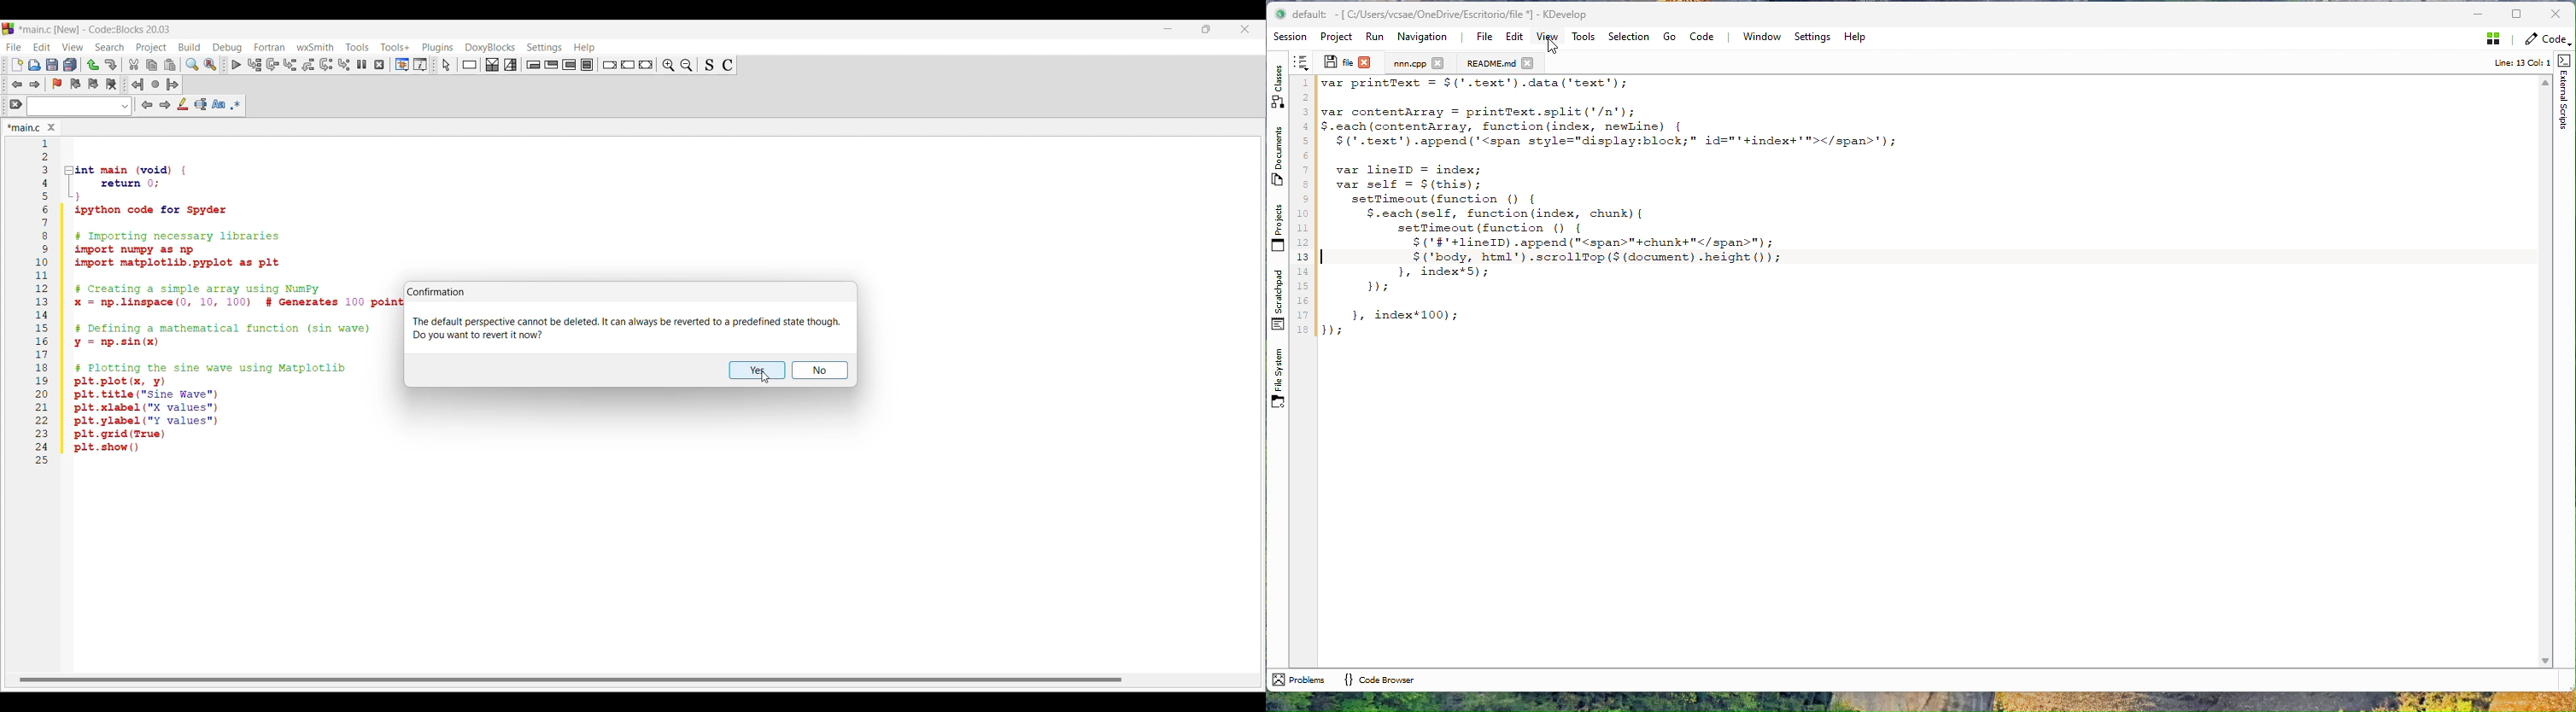 The width and height of the screenshot is (2576, 728). Describe the element at coordinates (308, 65) in the screenshot. I see `Step out` at that location.